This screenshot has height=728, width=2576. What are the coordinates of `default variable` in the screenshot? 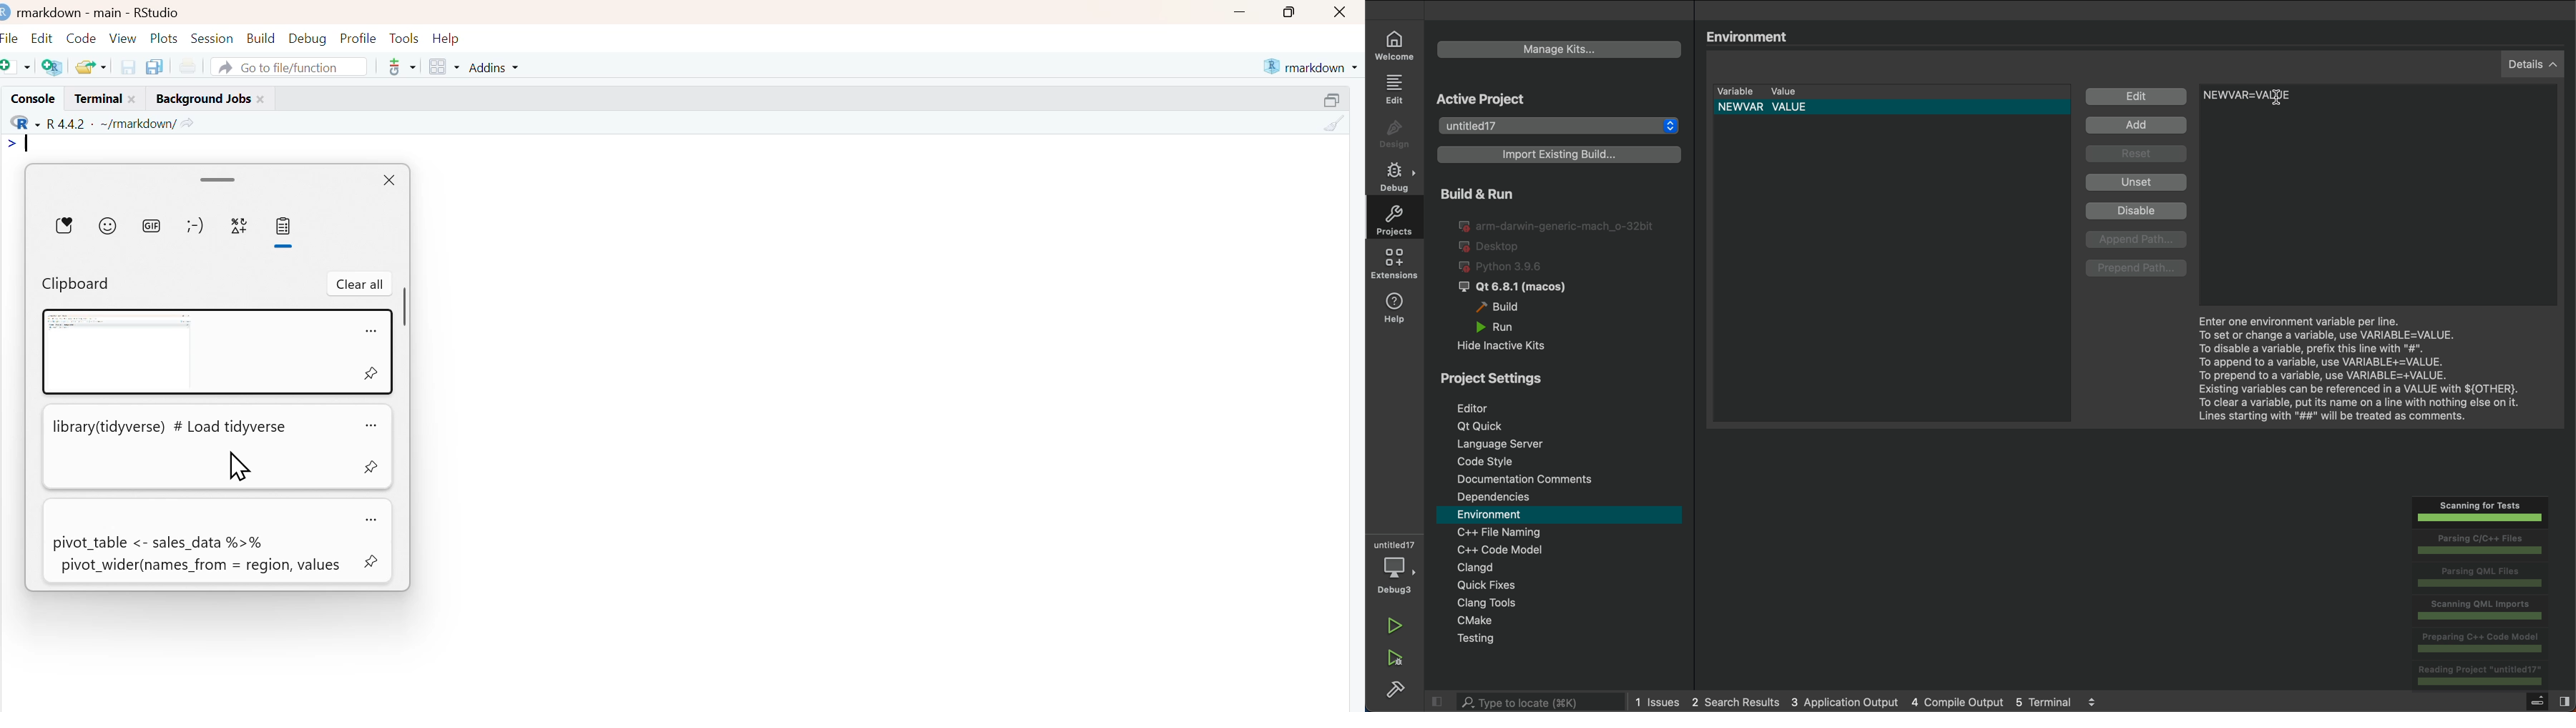 It's located at (1898, 107).